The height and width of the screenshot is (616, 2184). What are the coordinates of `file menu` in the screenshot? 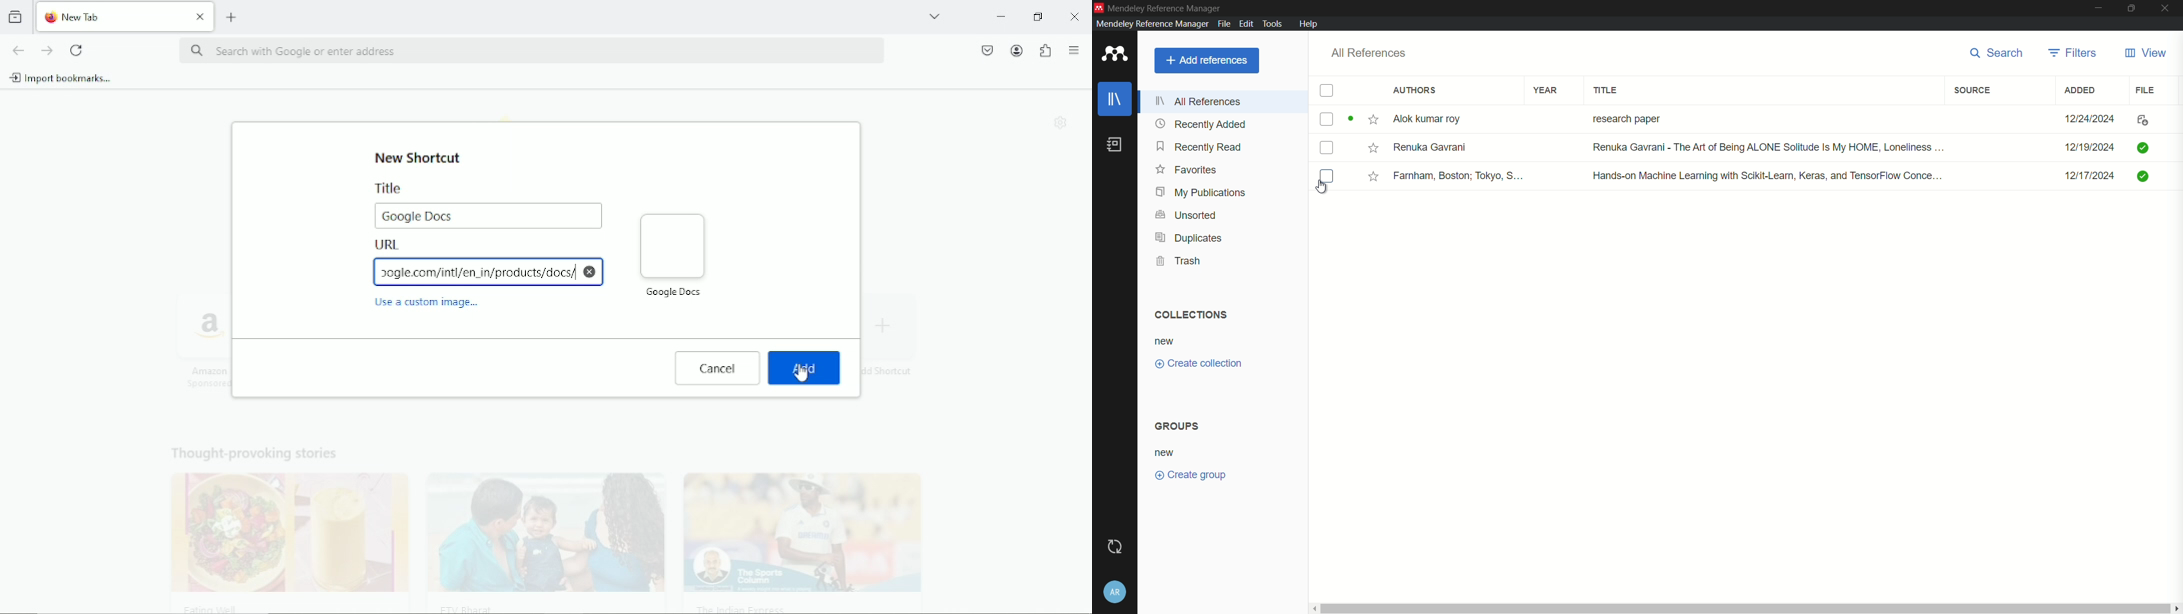 It's located at (1224, 24).